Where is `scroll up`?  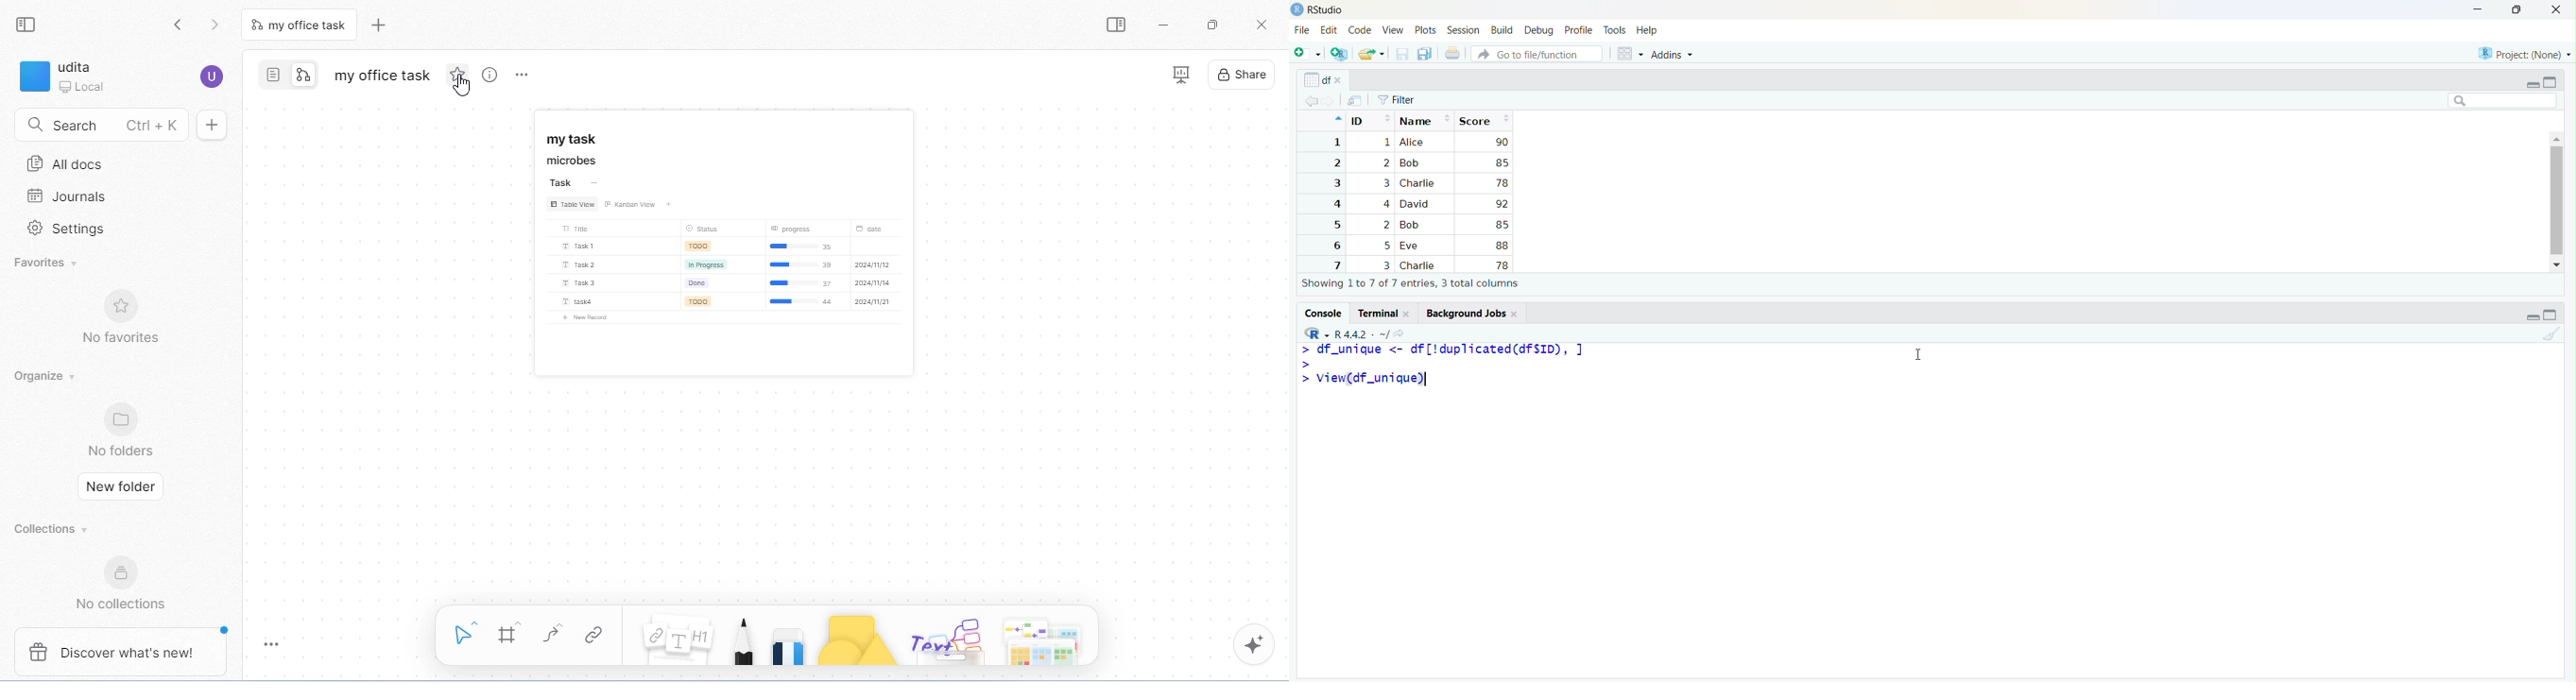
scroll up is located at coordinates (2557, 138).